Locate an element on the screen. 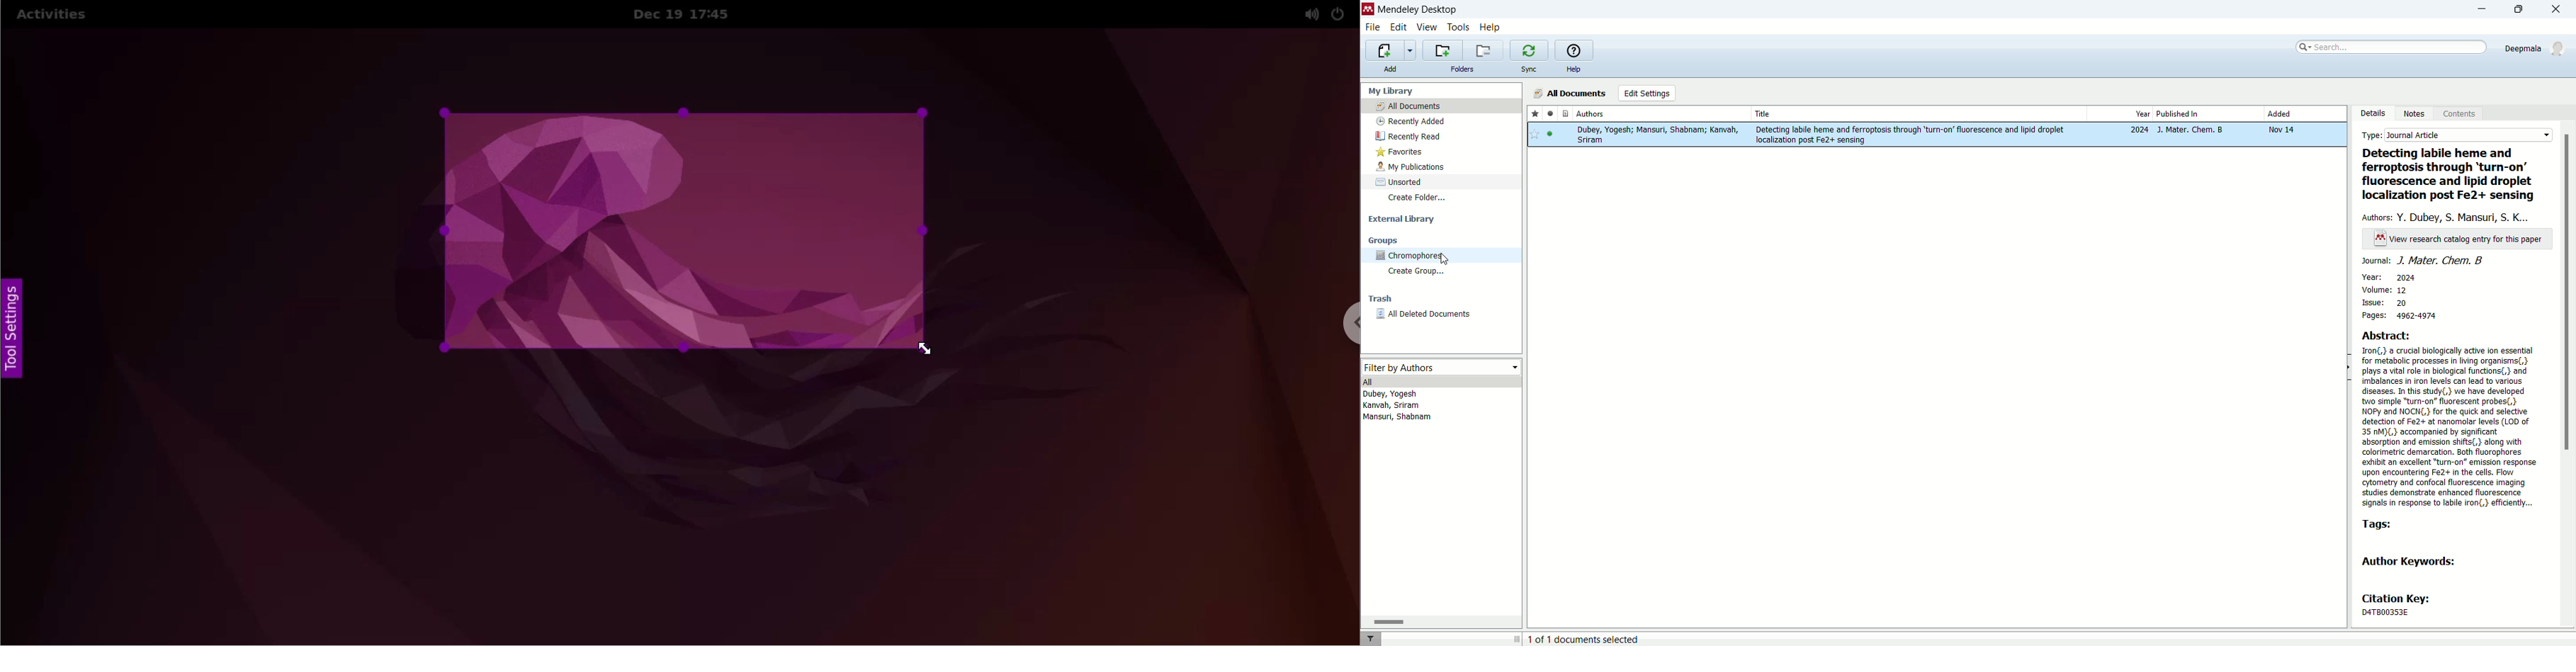 The image size is (2576, 672). add a new folder is located at coordinates (1442, 50).